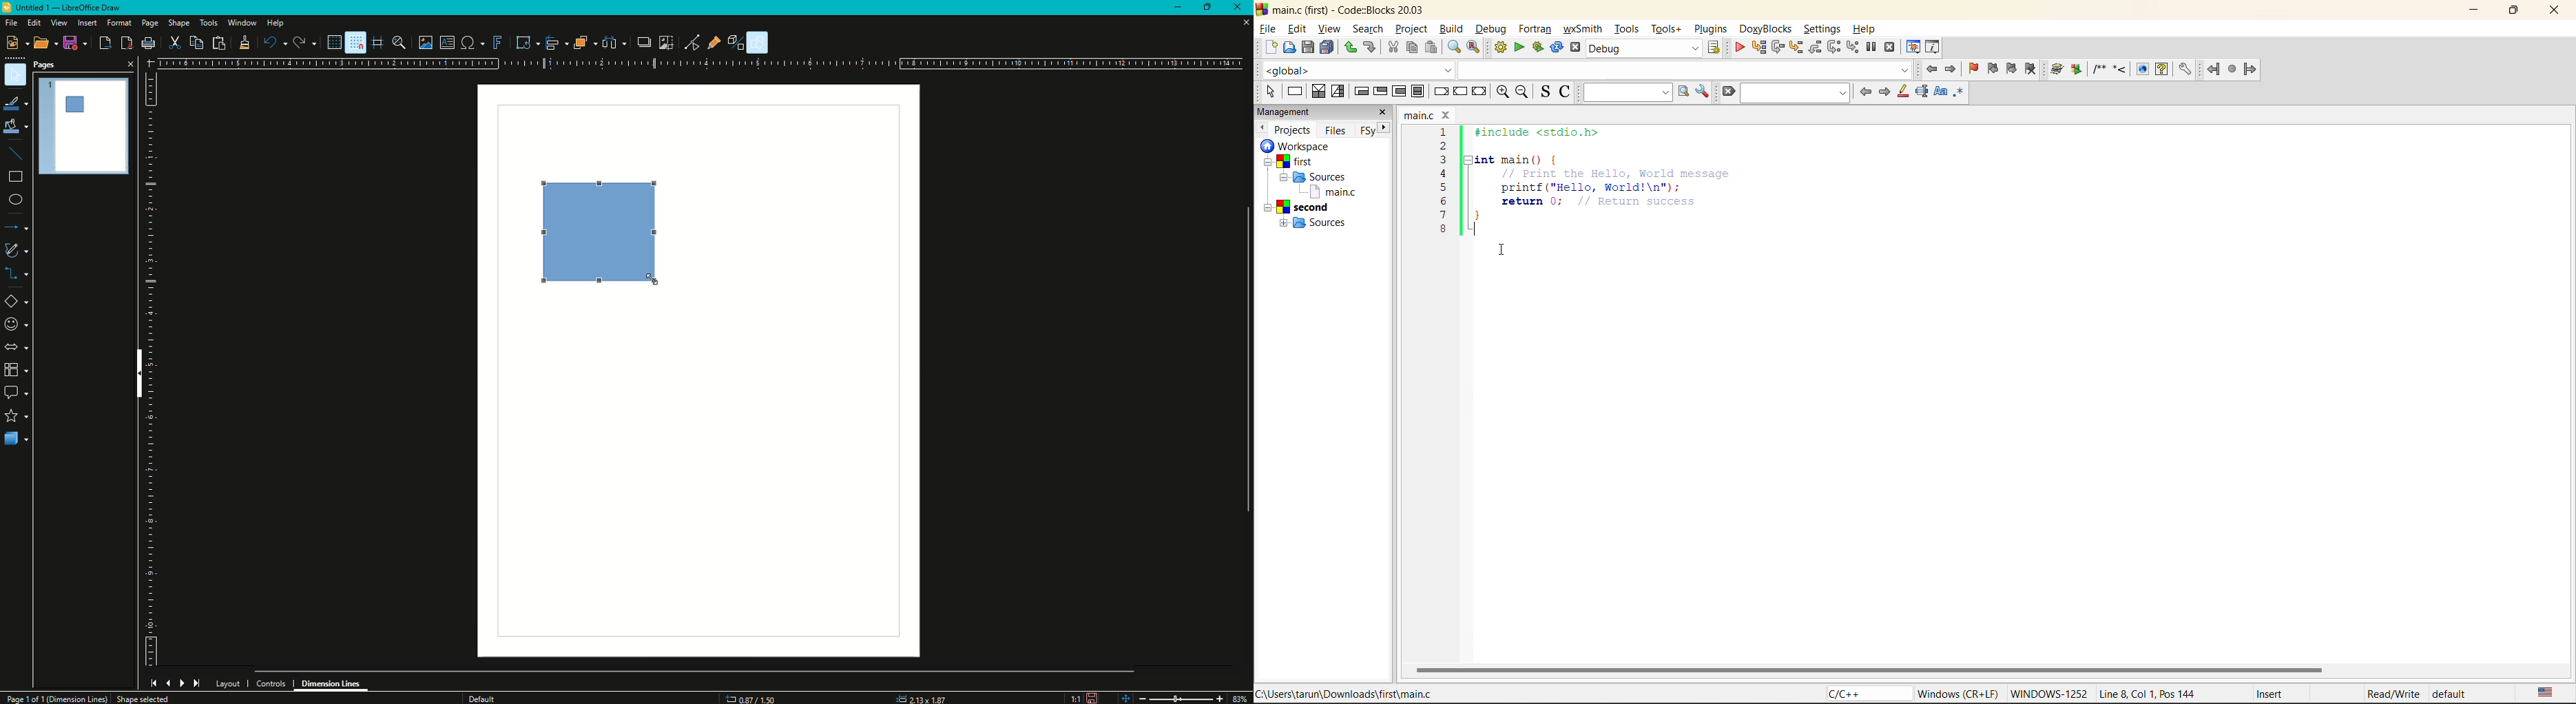 This screenshot has width=2576, height=728. What do you see at coordinates (1795, 46) in the screenshot?
I see `step into` at bounding box center [1795, 46].